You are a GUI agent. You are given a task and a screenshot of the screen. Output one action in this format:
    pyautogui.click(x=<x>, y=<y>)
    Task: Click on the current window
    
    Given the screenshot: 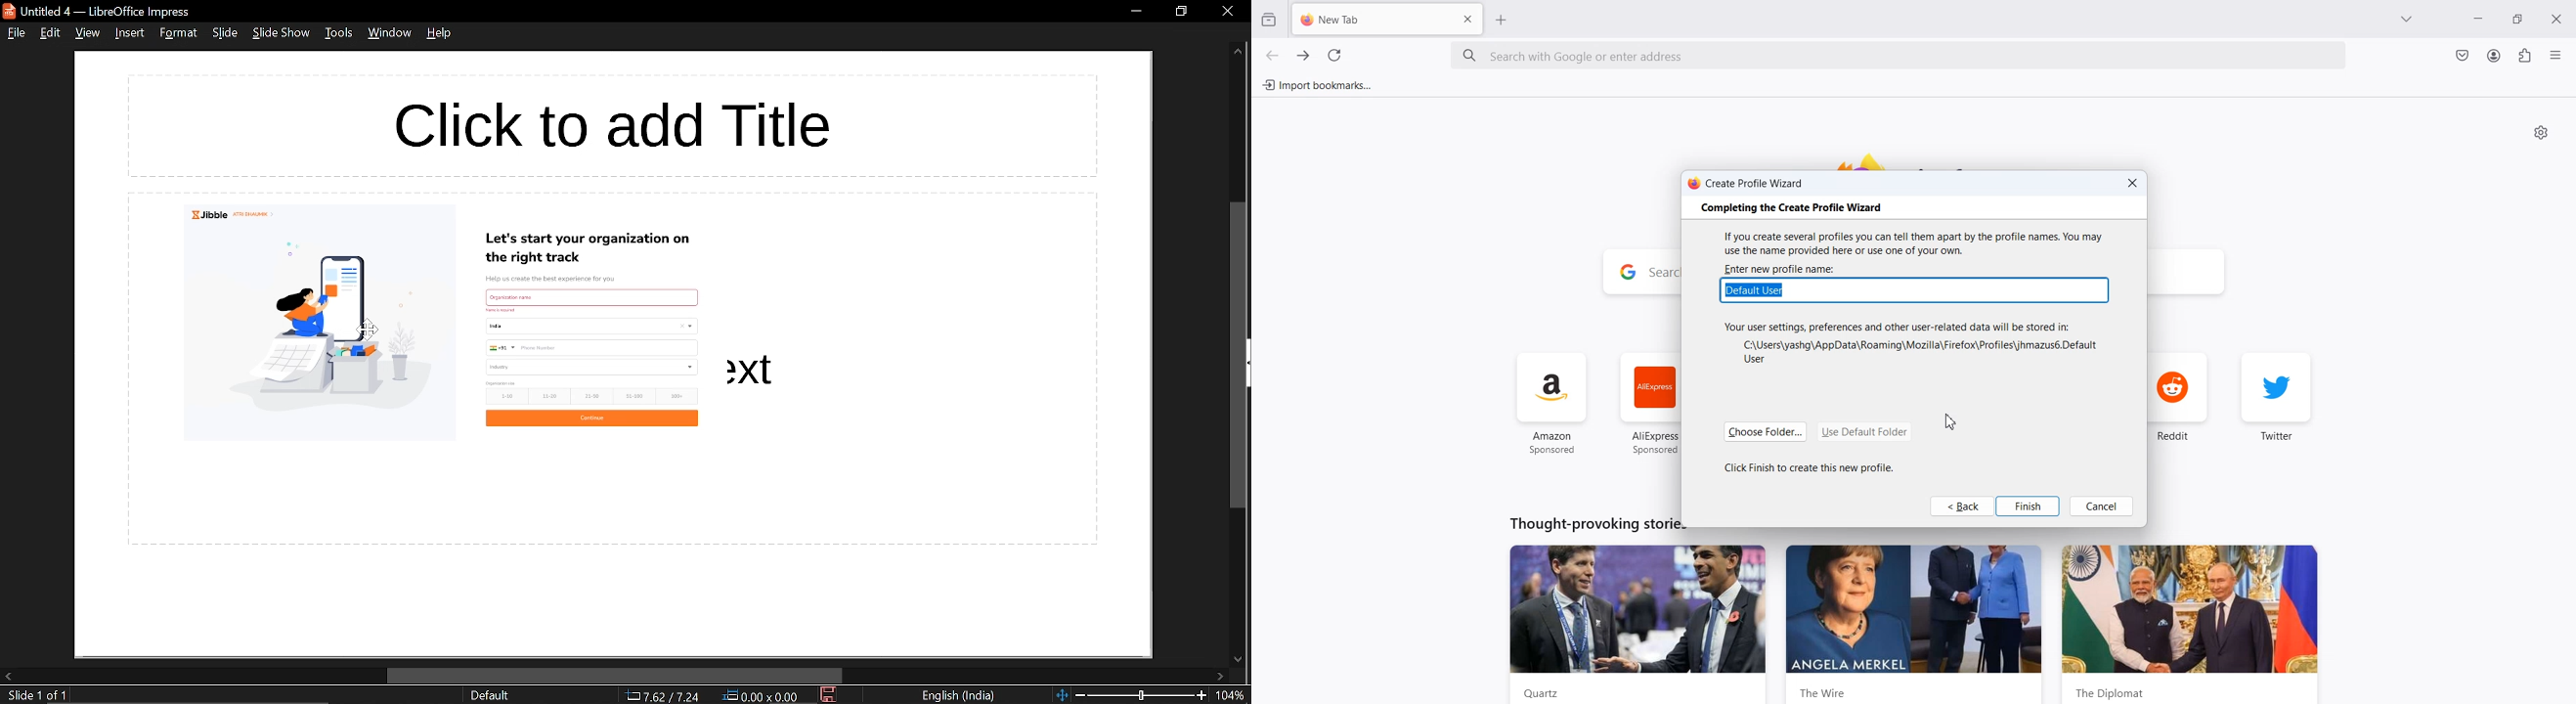 What is the action you would take?
    pyautogui.click(x=102, y=11)
    